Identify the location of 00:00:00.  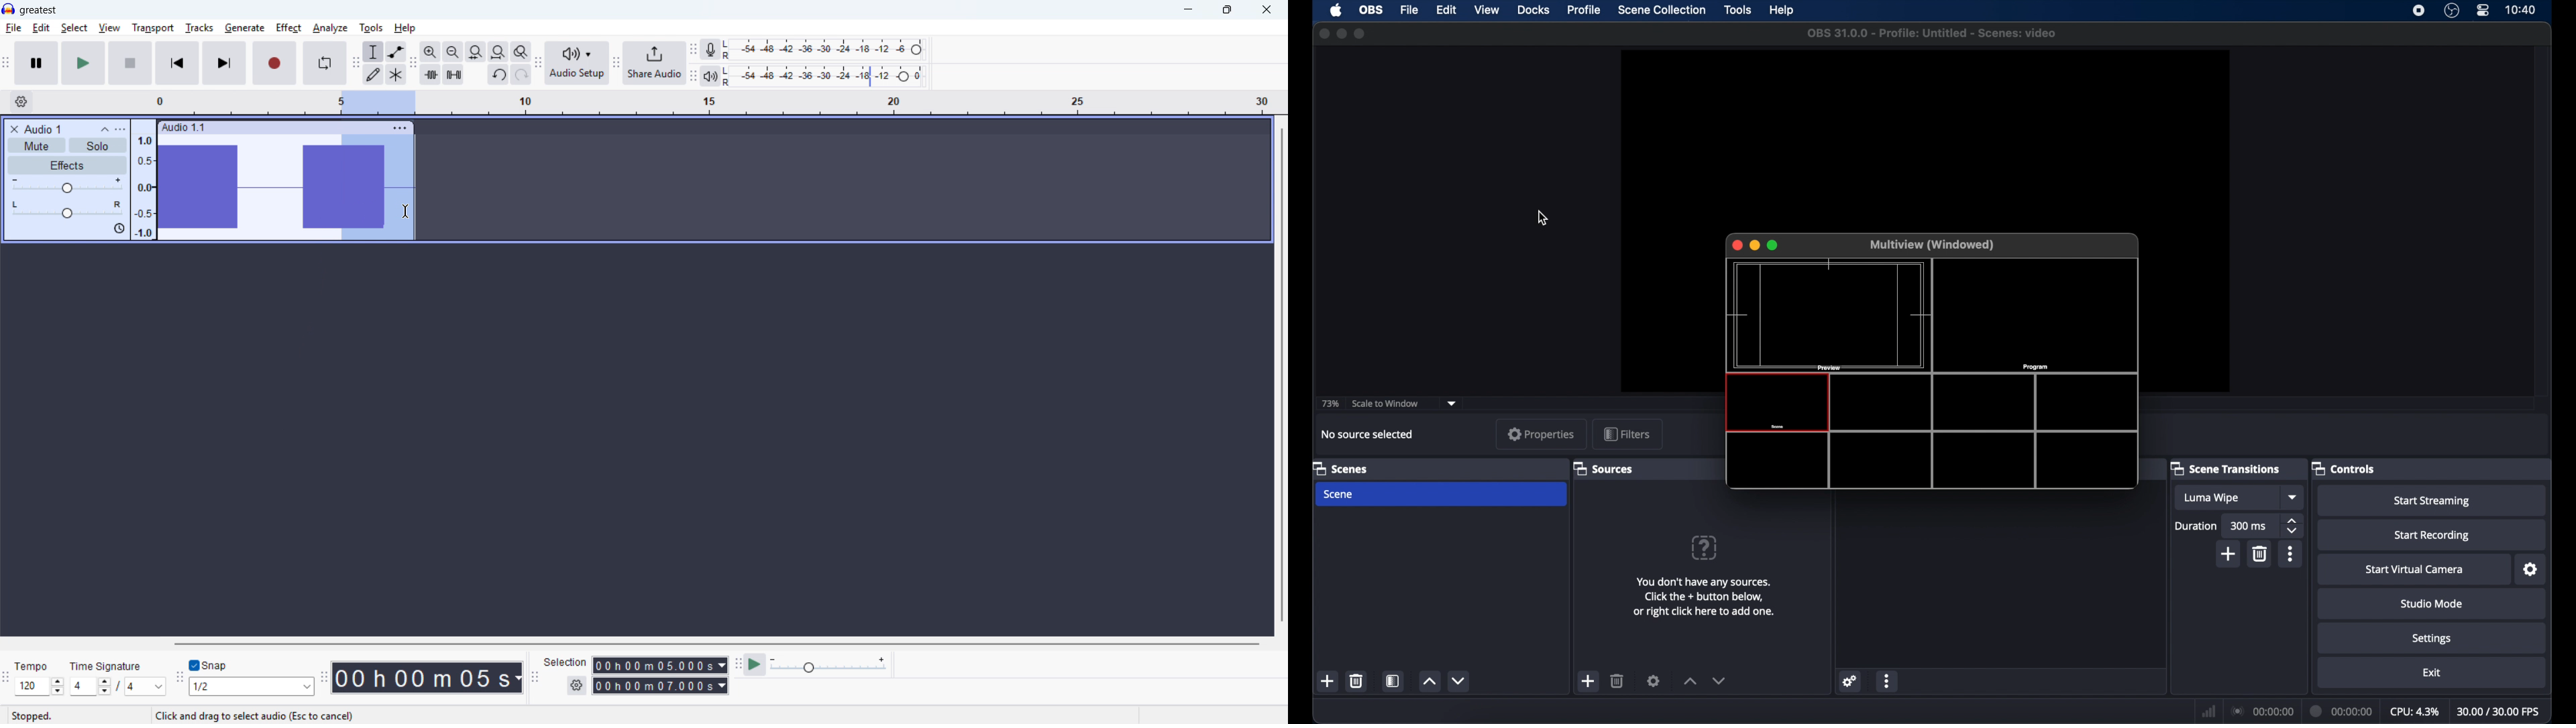
(2263, 711).